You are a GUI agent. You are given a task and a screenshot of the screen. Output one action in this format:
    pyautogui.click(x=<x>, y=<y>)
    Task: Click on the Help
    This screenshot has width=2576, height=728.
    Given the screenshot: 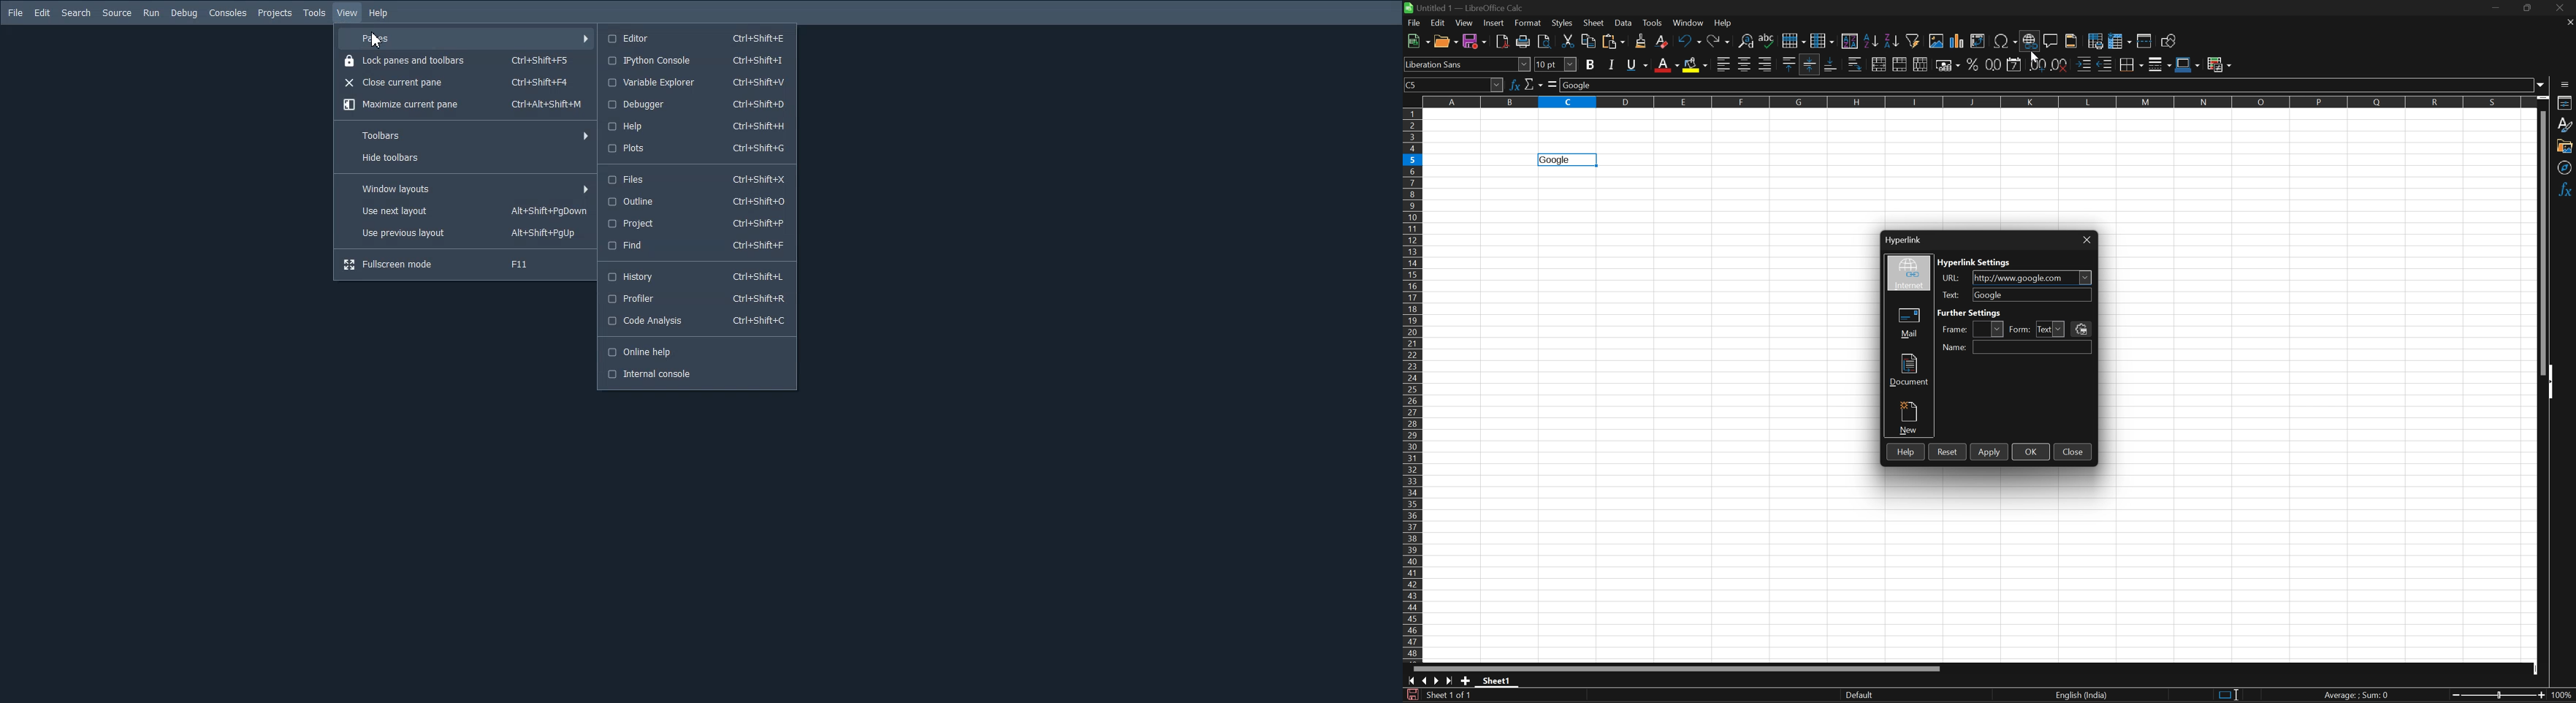 What is the action you would take?
    pyautogui.click(x=1724, y=23)
    